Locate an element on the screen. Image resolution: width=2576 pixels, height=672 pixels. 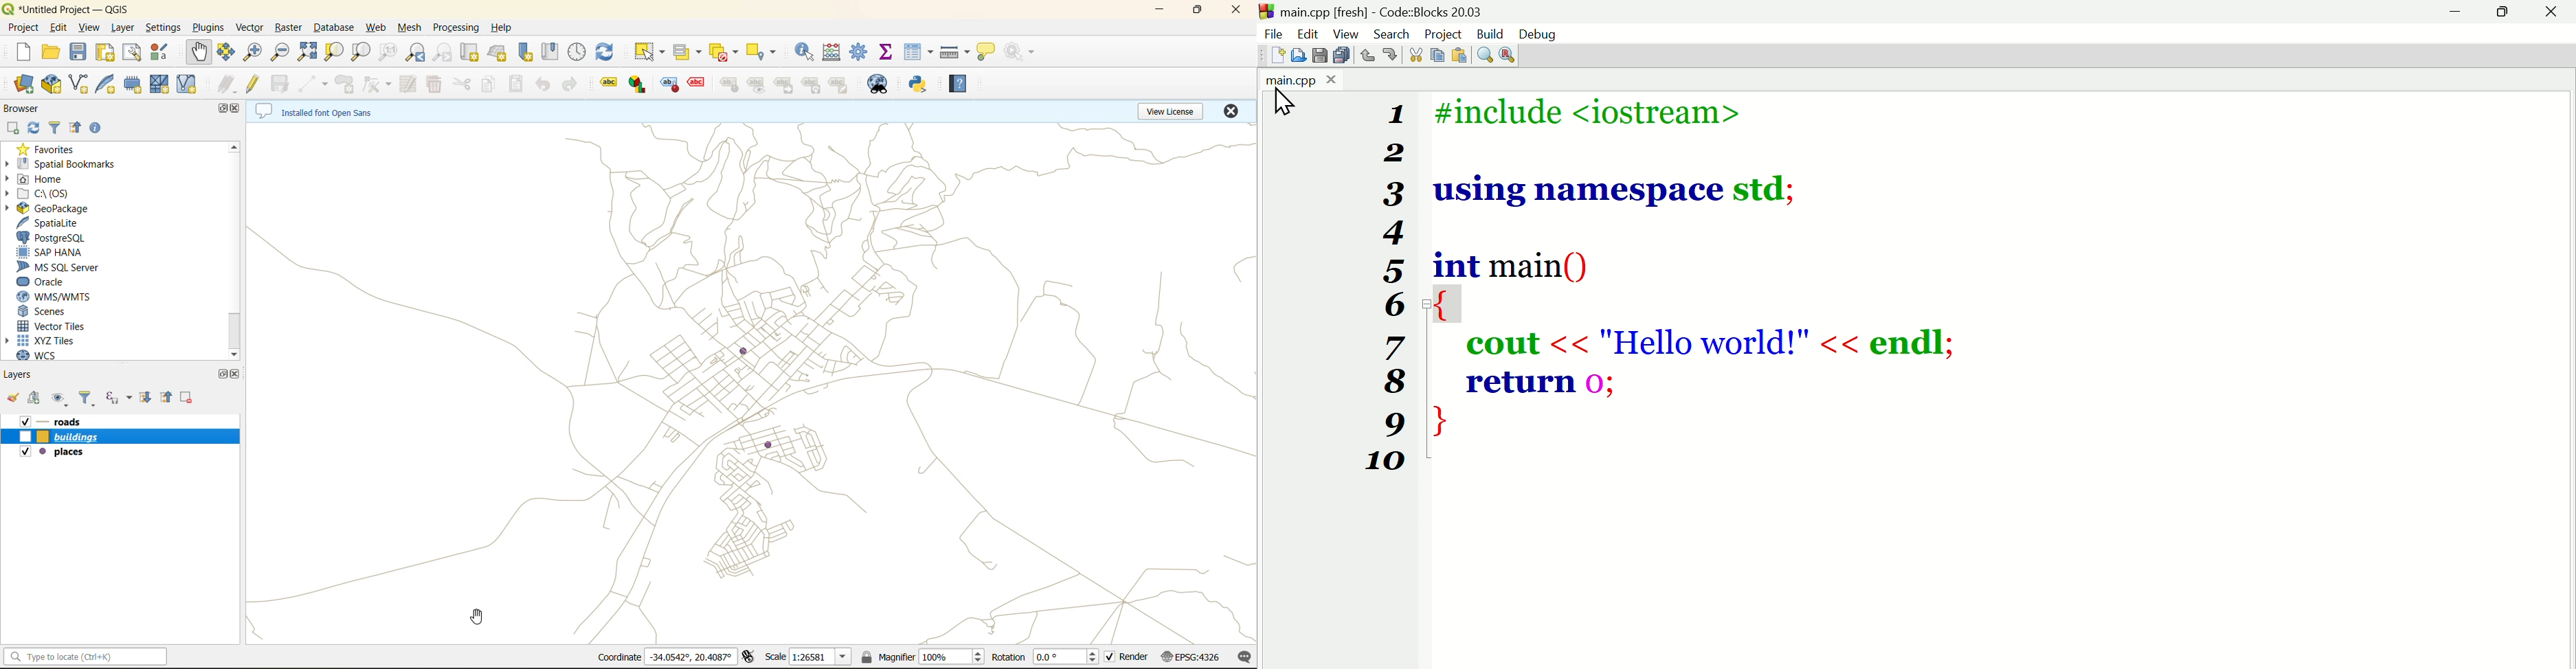
vertex tools is located at coordinates (377, 84).